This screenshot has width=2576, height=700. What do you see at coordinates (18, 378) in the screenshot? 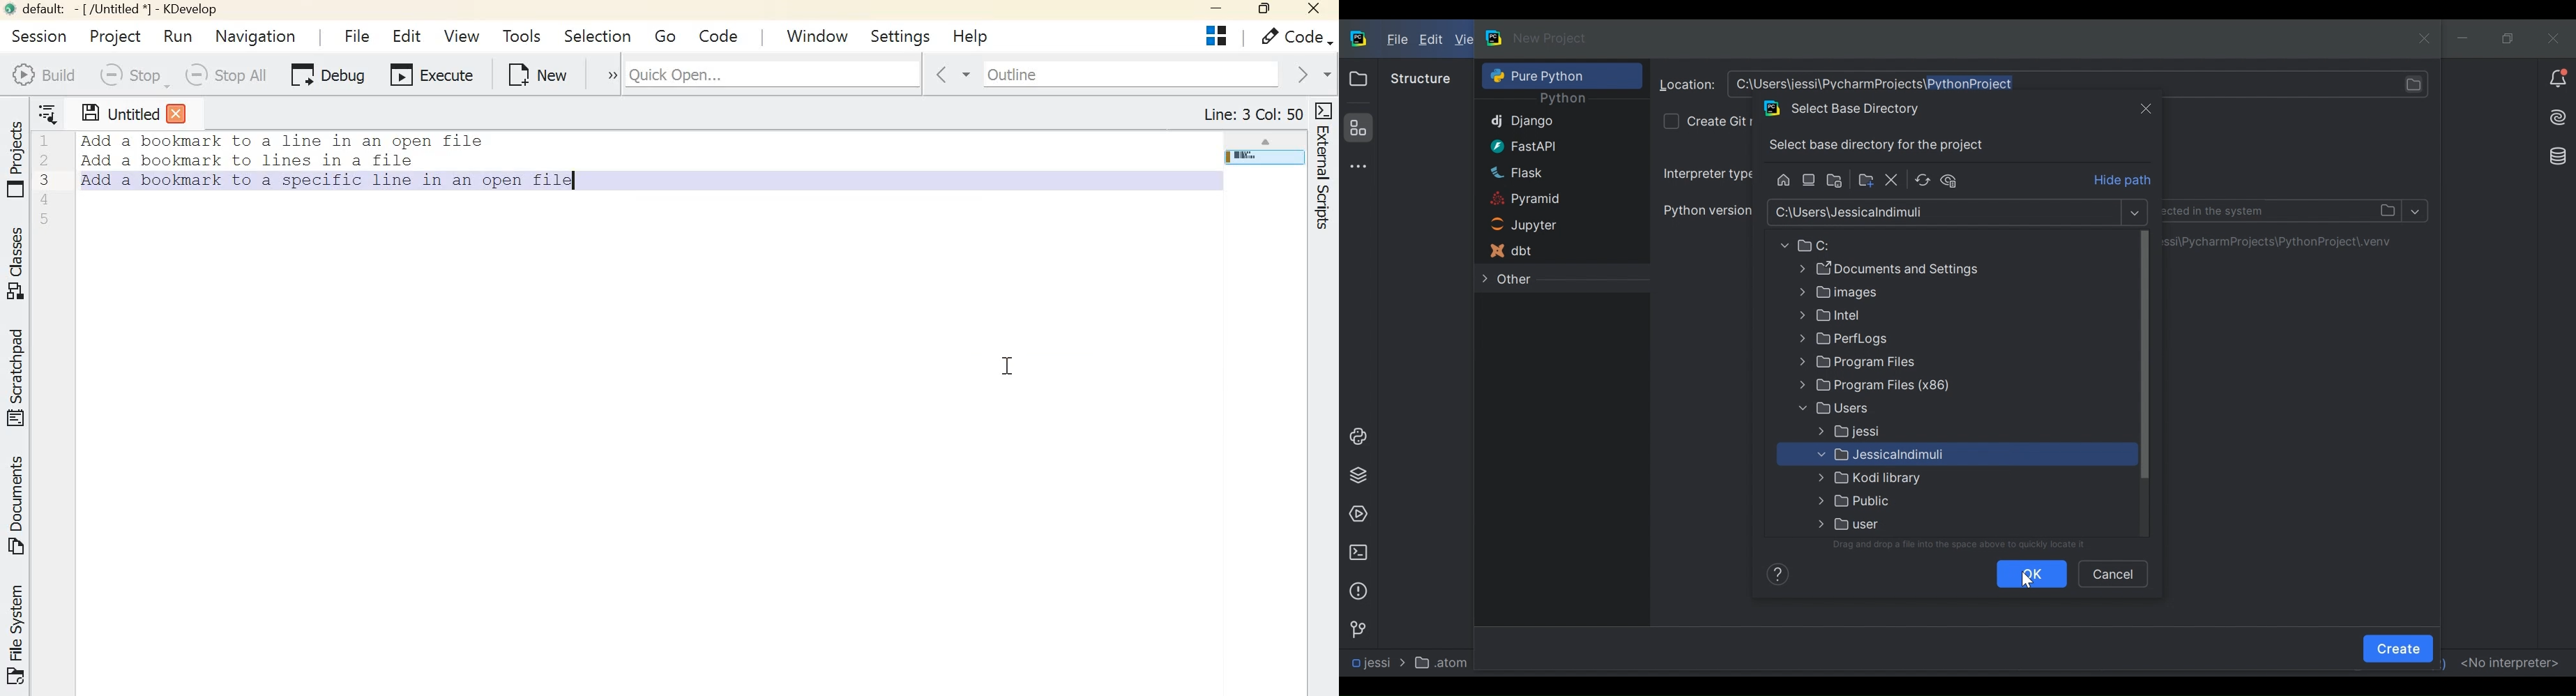
I see `Scratchpad` at bounding box center [18, 378].